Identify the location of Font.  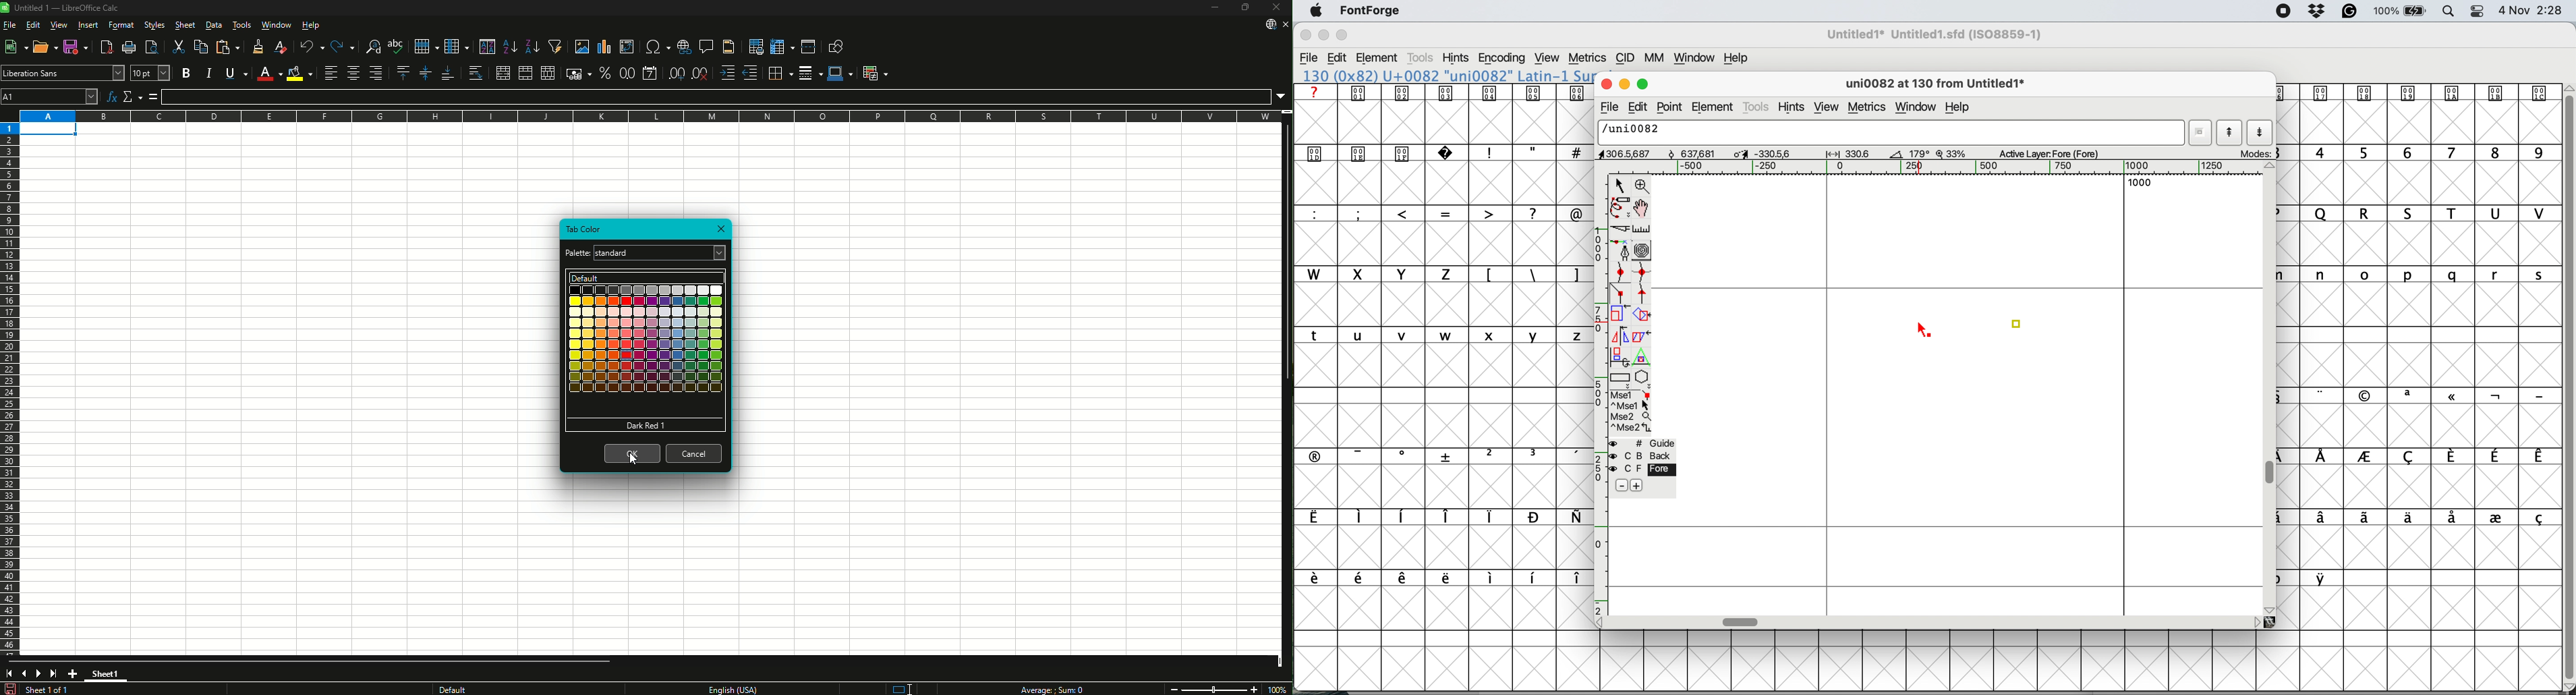
(54, 73).